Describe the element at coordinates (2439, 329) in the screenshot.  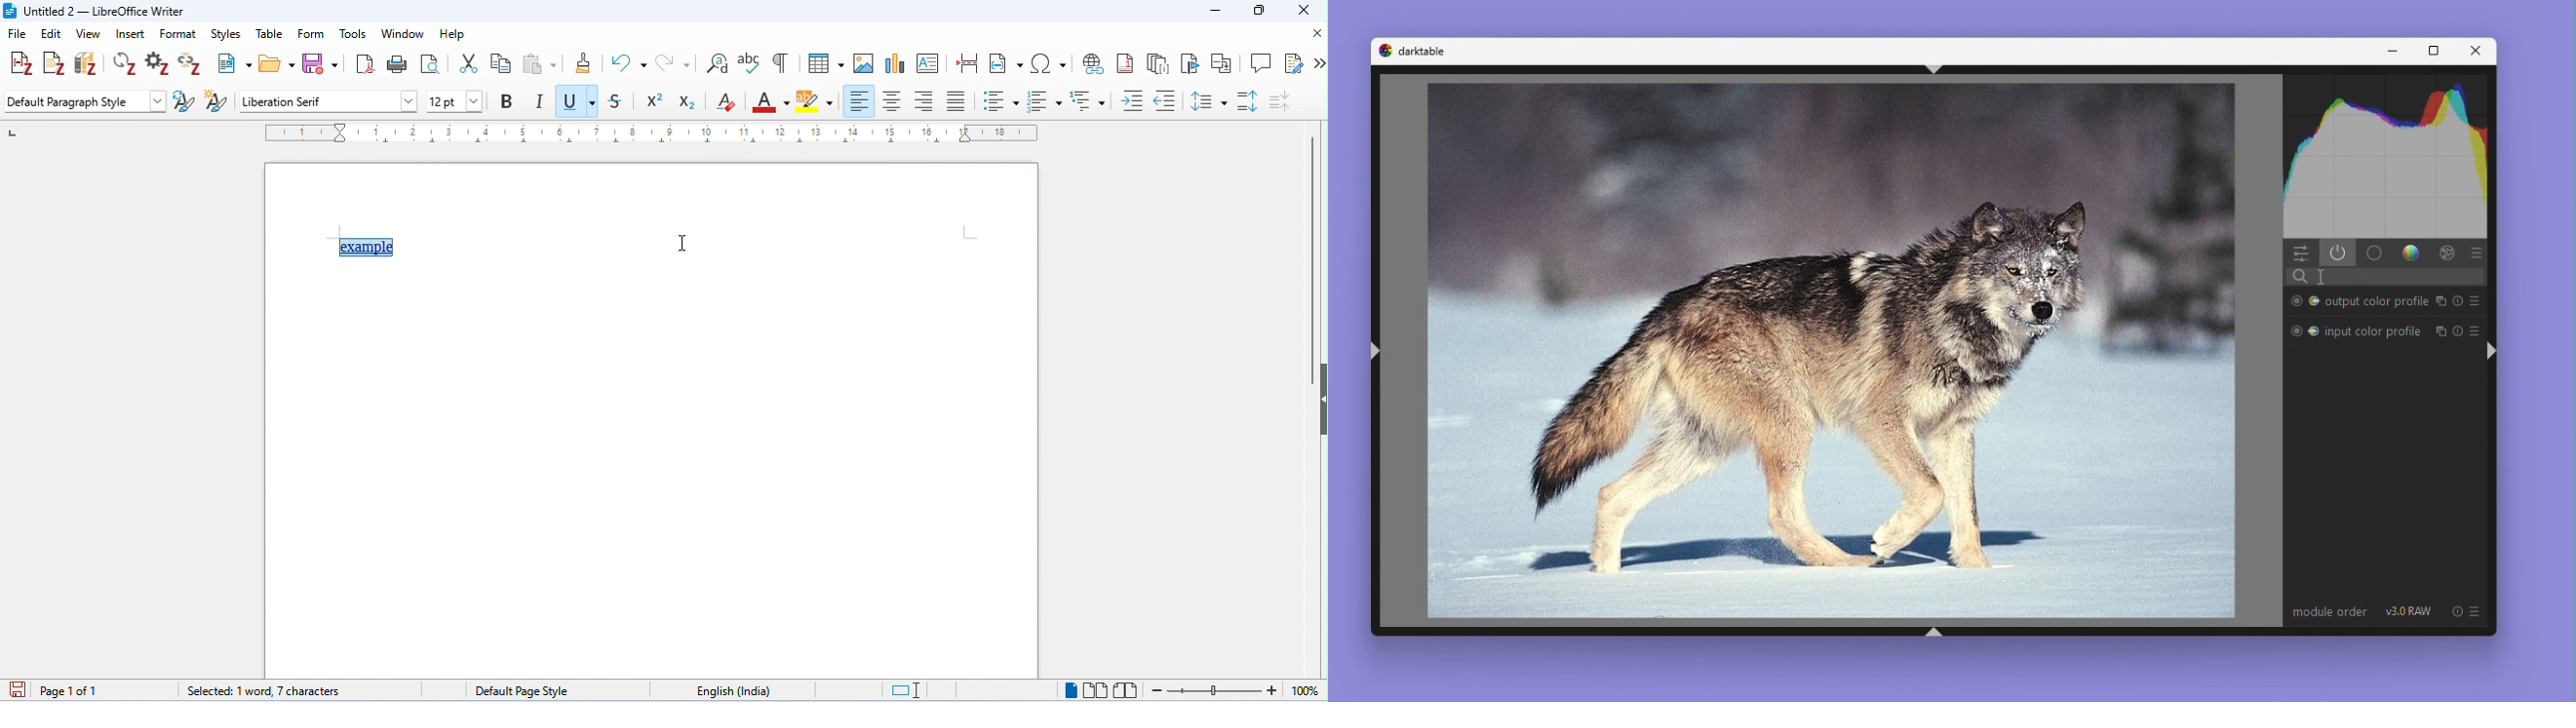
I see `Instance` at that location.